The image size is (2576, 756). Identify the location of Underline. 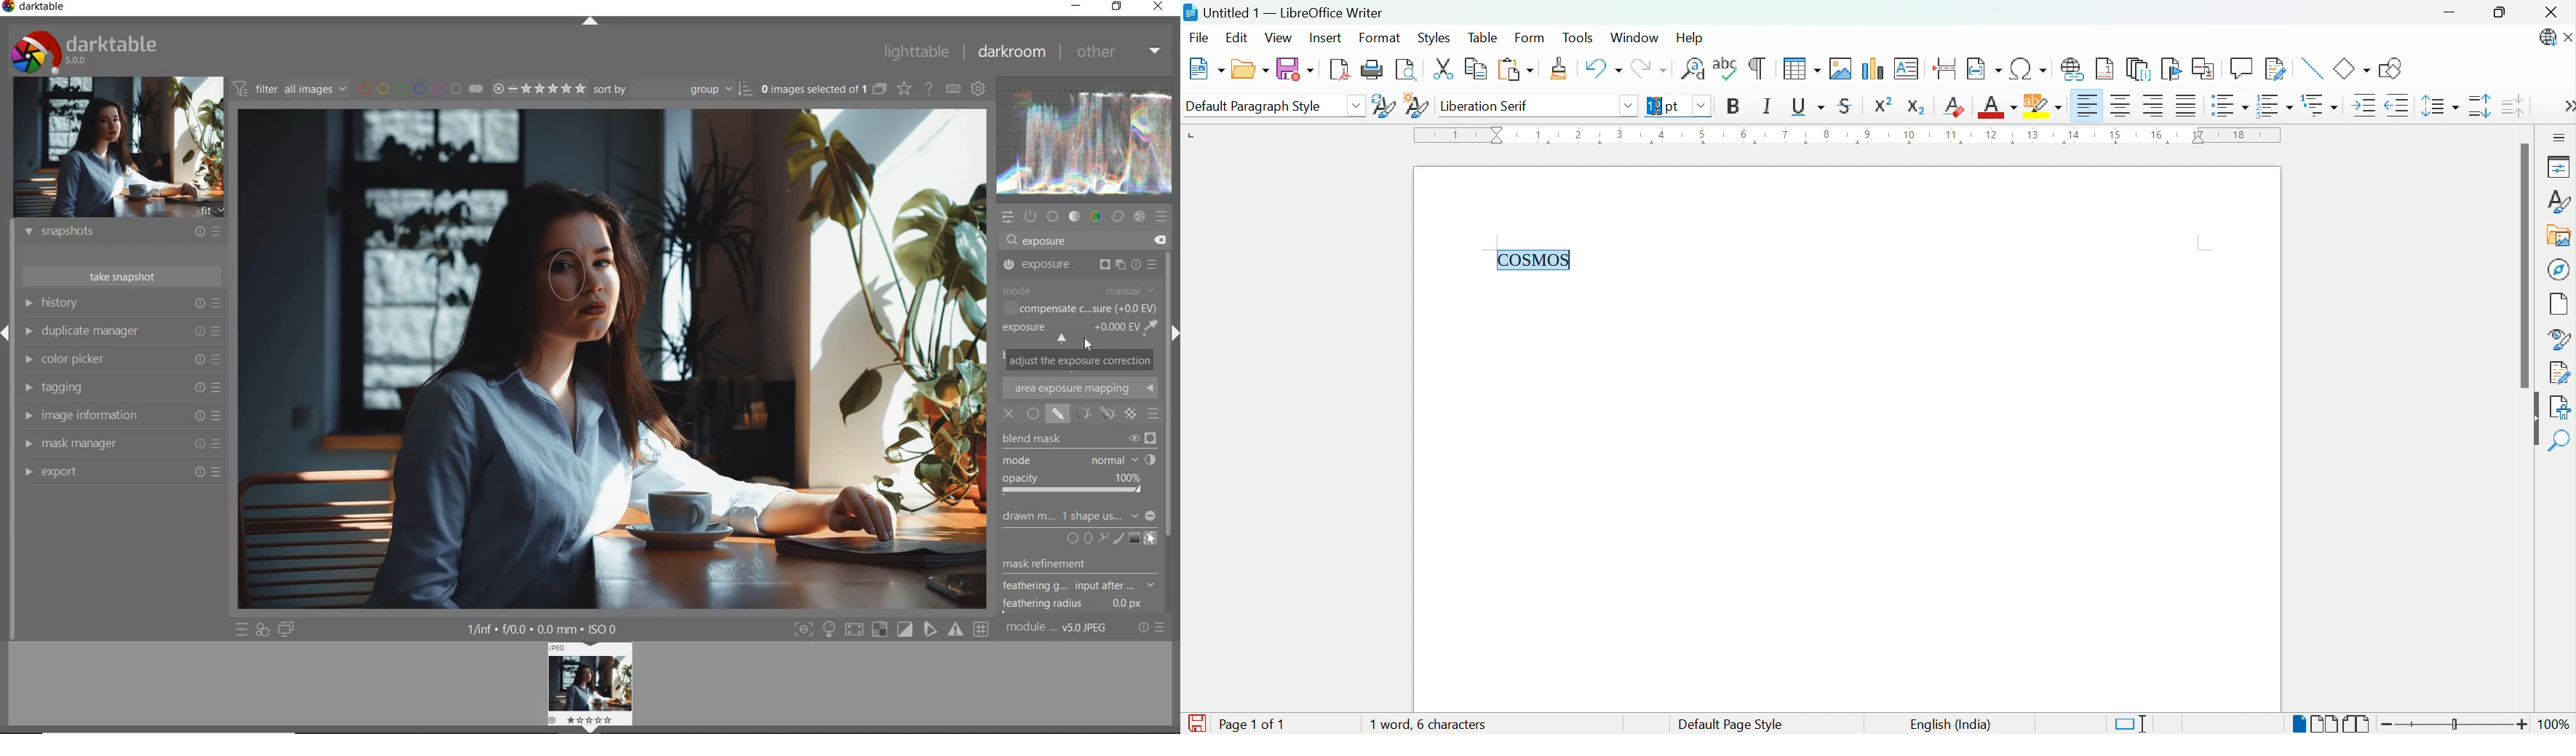
(1807, 106).